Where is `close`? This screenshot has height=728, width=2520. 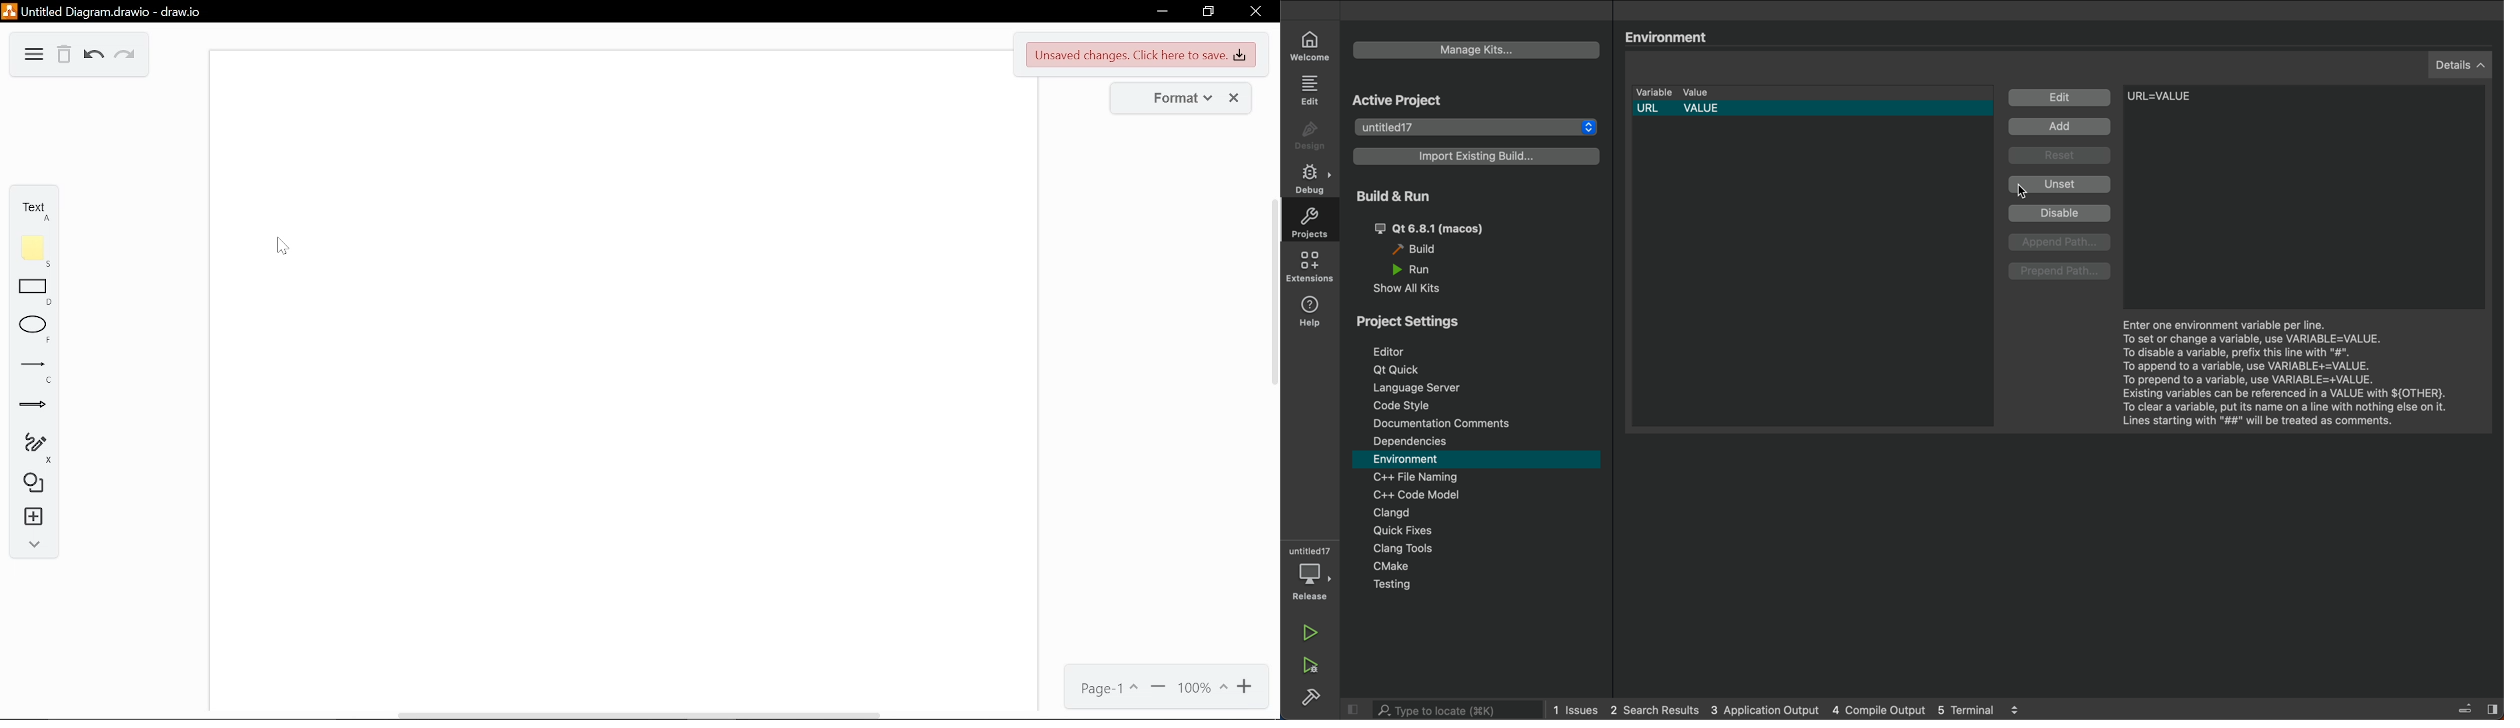
close is located at coordinates (1256, 14).